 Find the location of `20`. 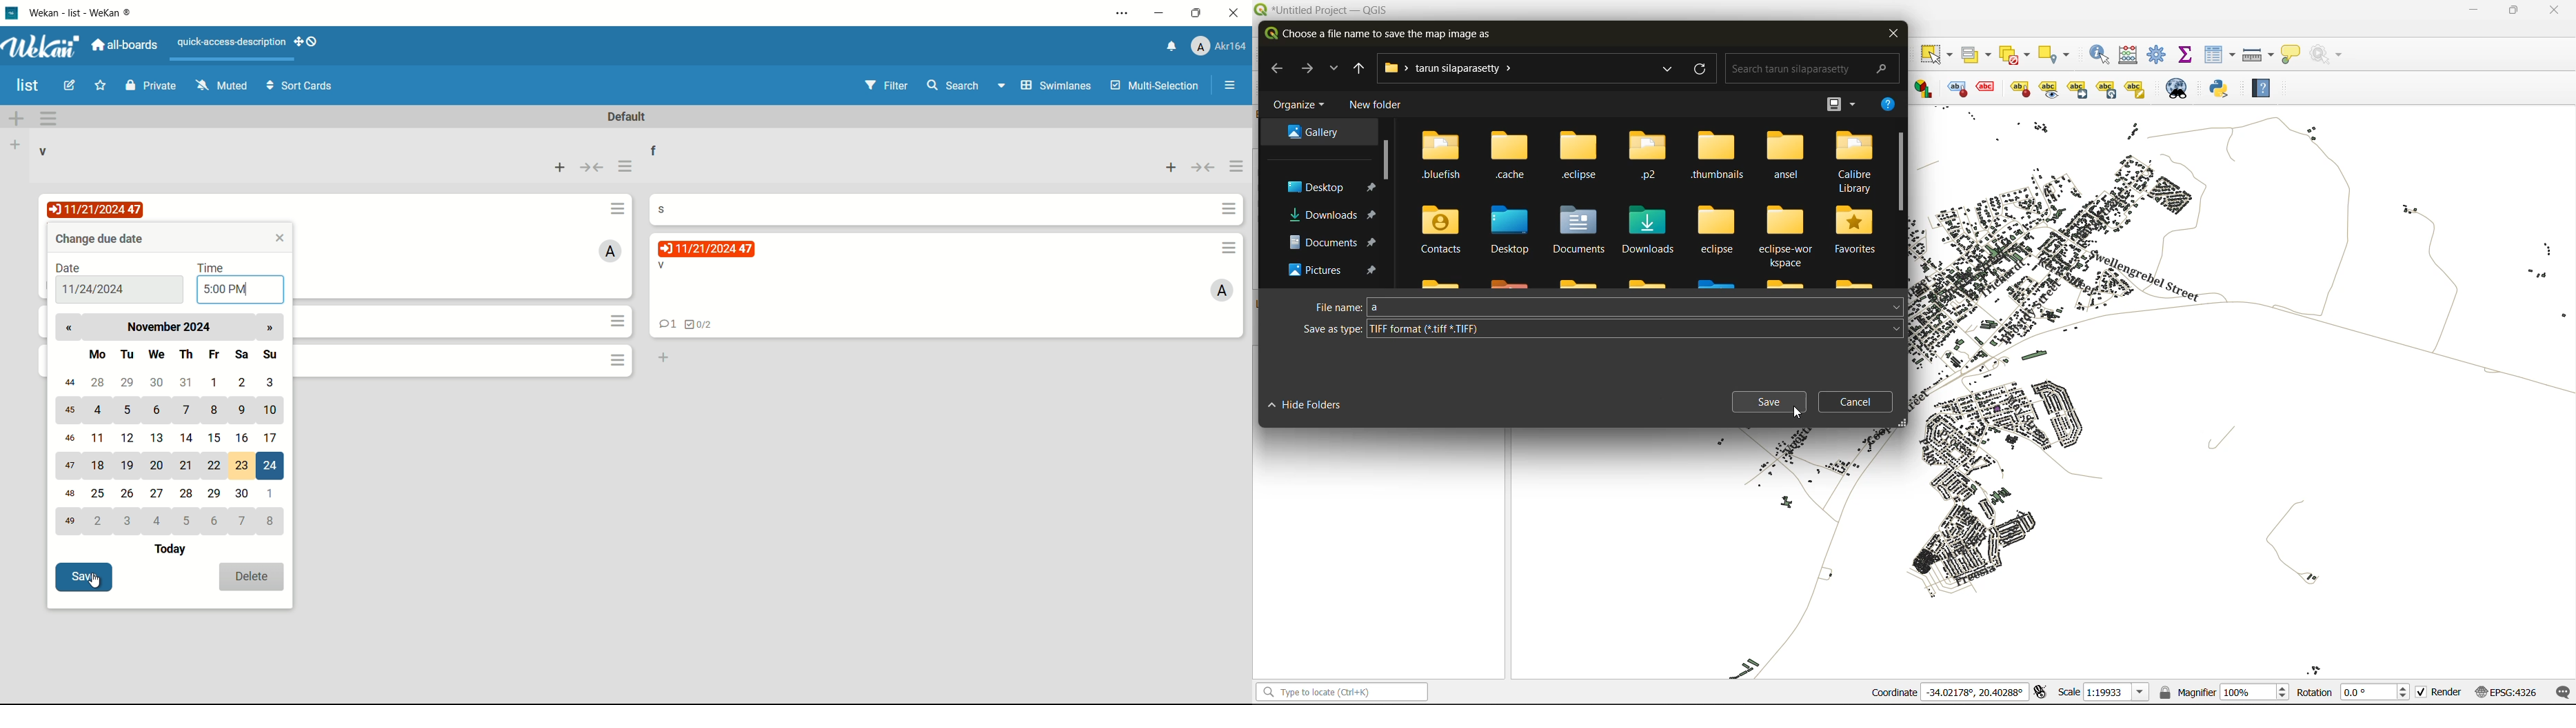

20 is located at coordinates (158, 464).